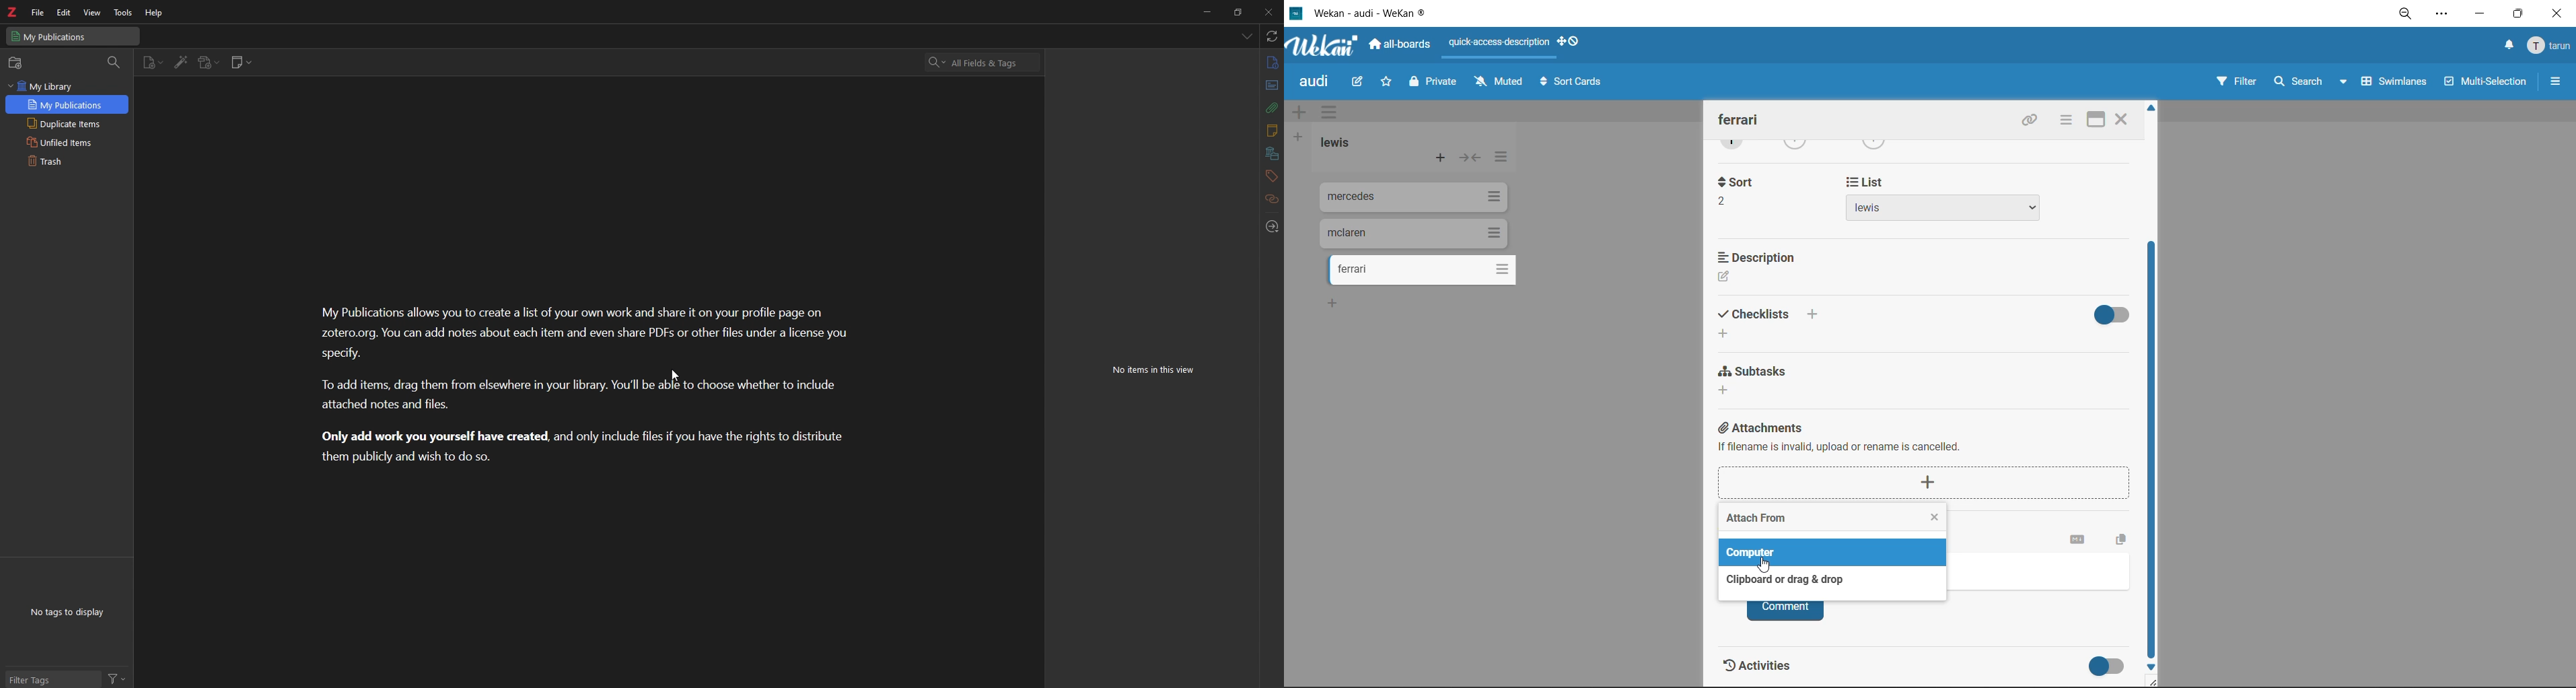  I want to click on Search options, so click(933, 62).